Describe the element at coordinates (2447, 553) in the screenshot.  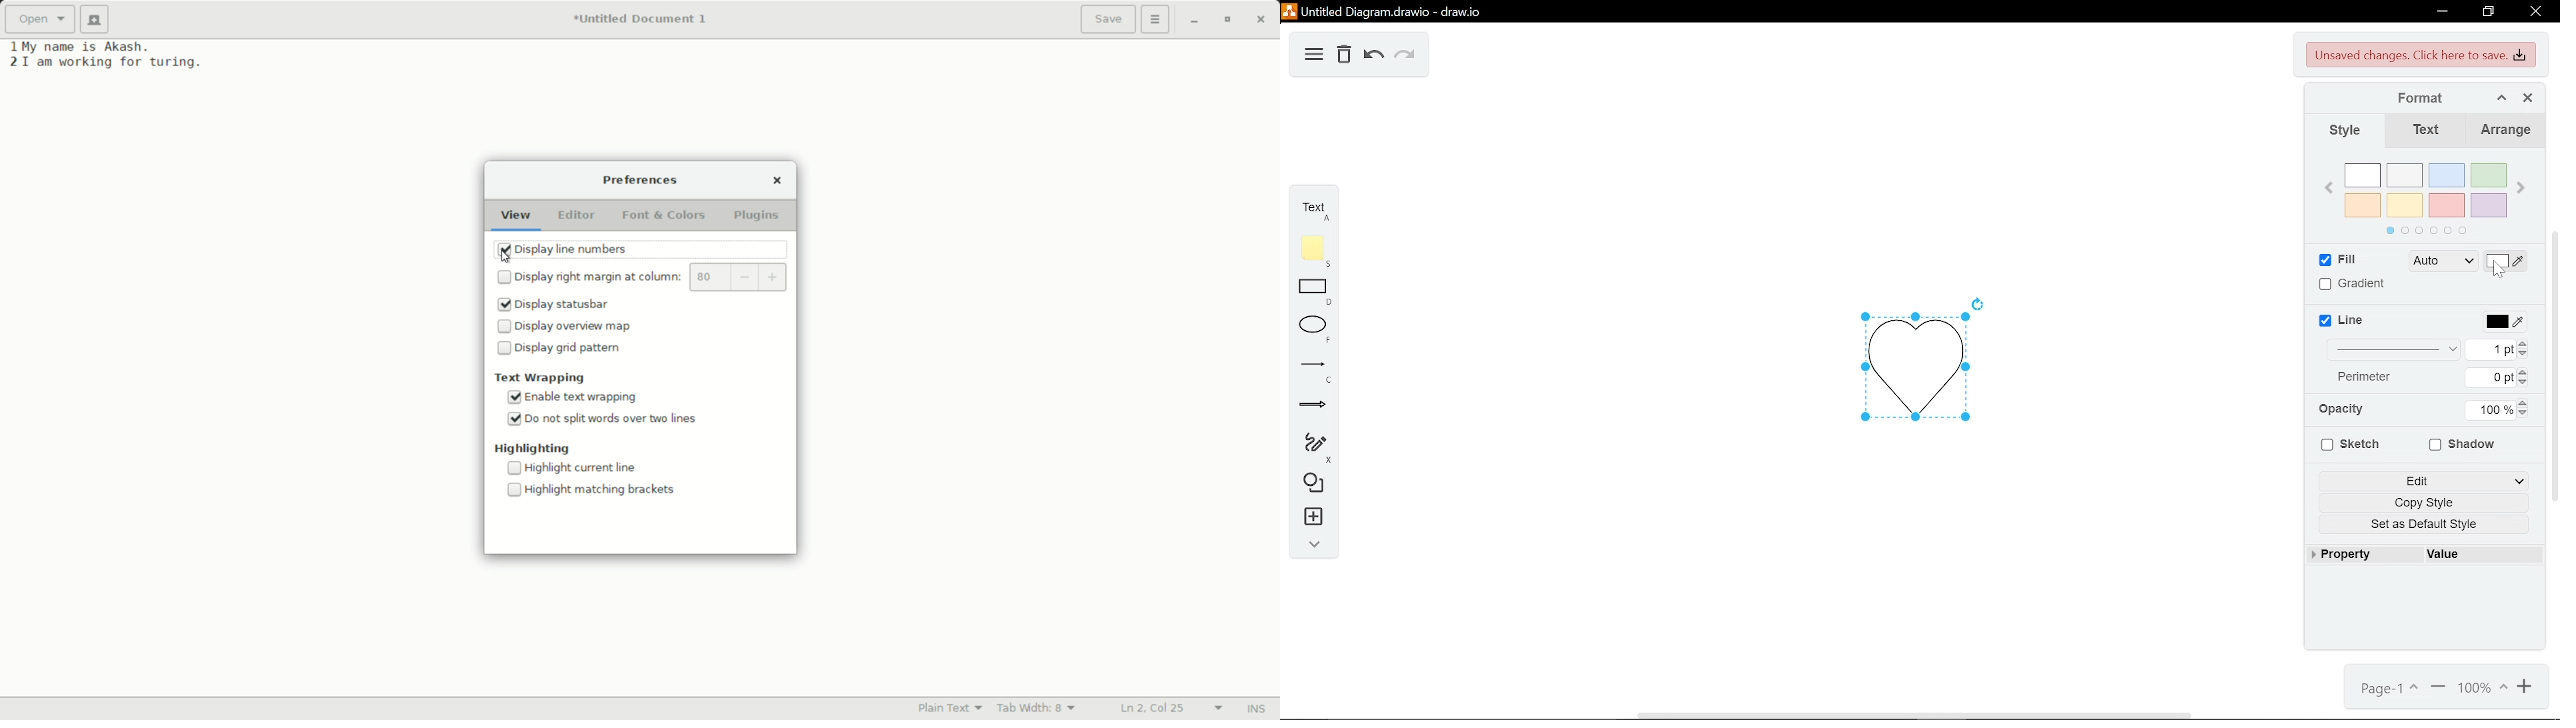
I see `value` at that location.